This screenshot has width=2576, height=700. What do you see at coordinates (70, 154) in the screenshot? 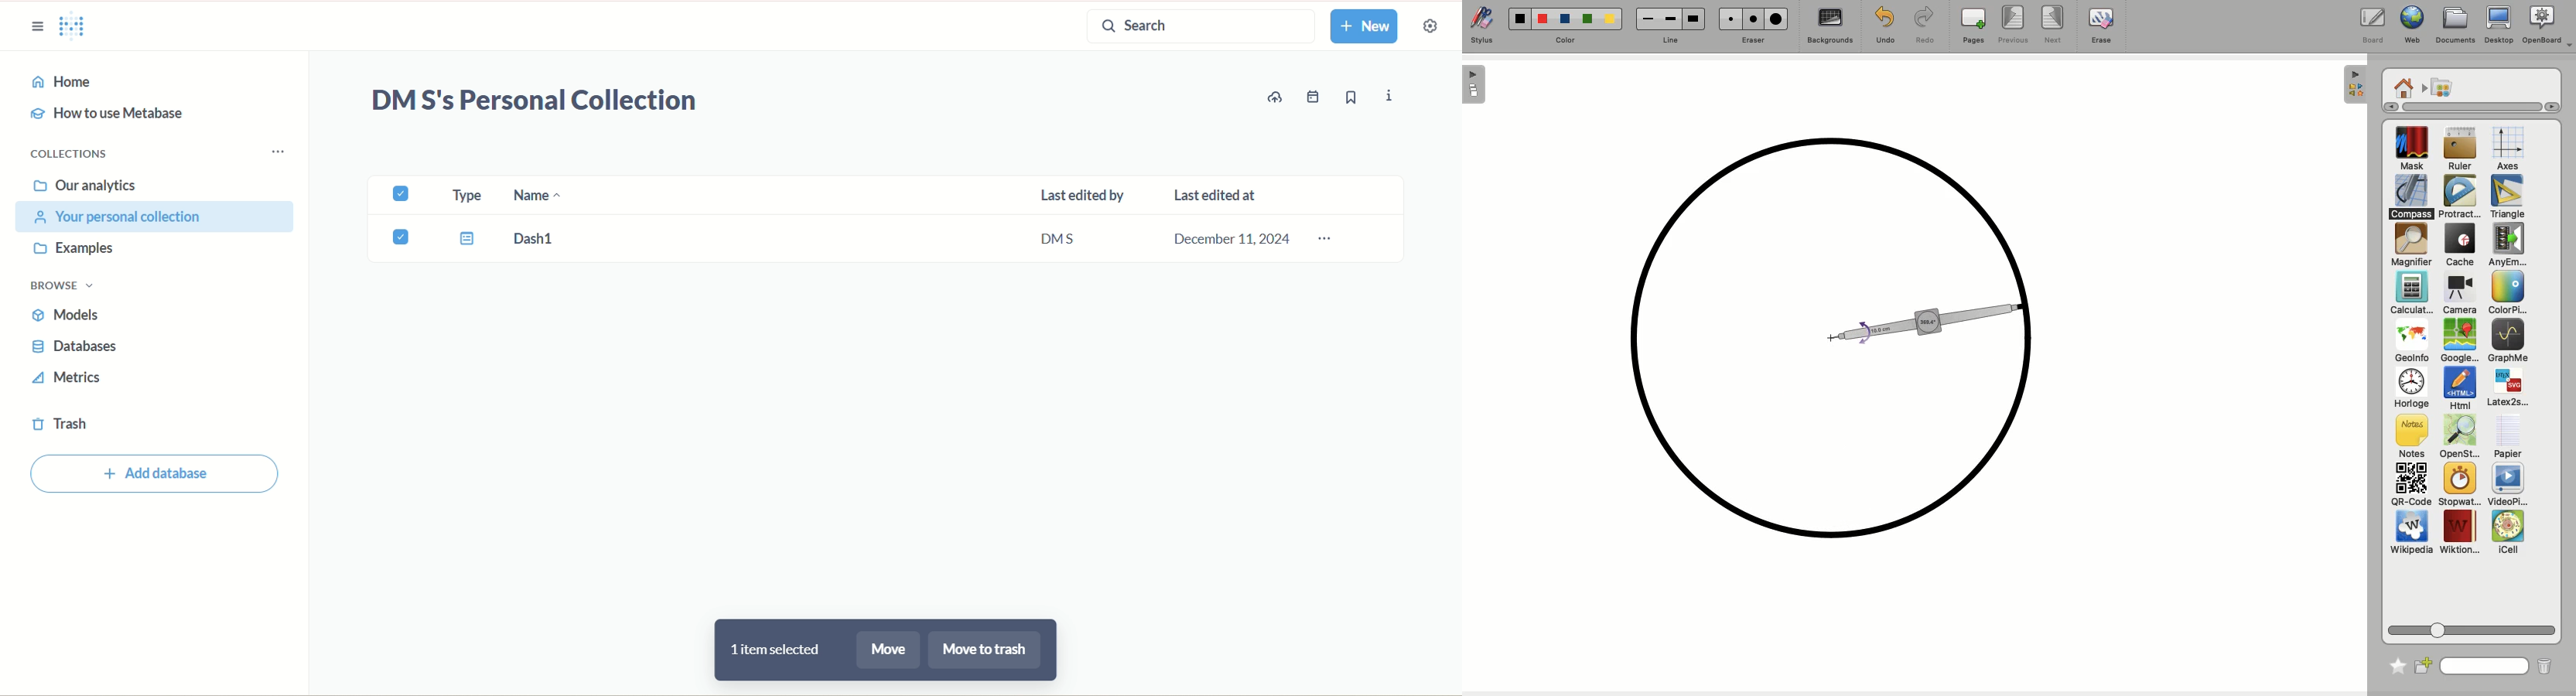
I see `collections` at bounding box center [70, 154].